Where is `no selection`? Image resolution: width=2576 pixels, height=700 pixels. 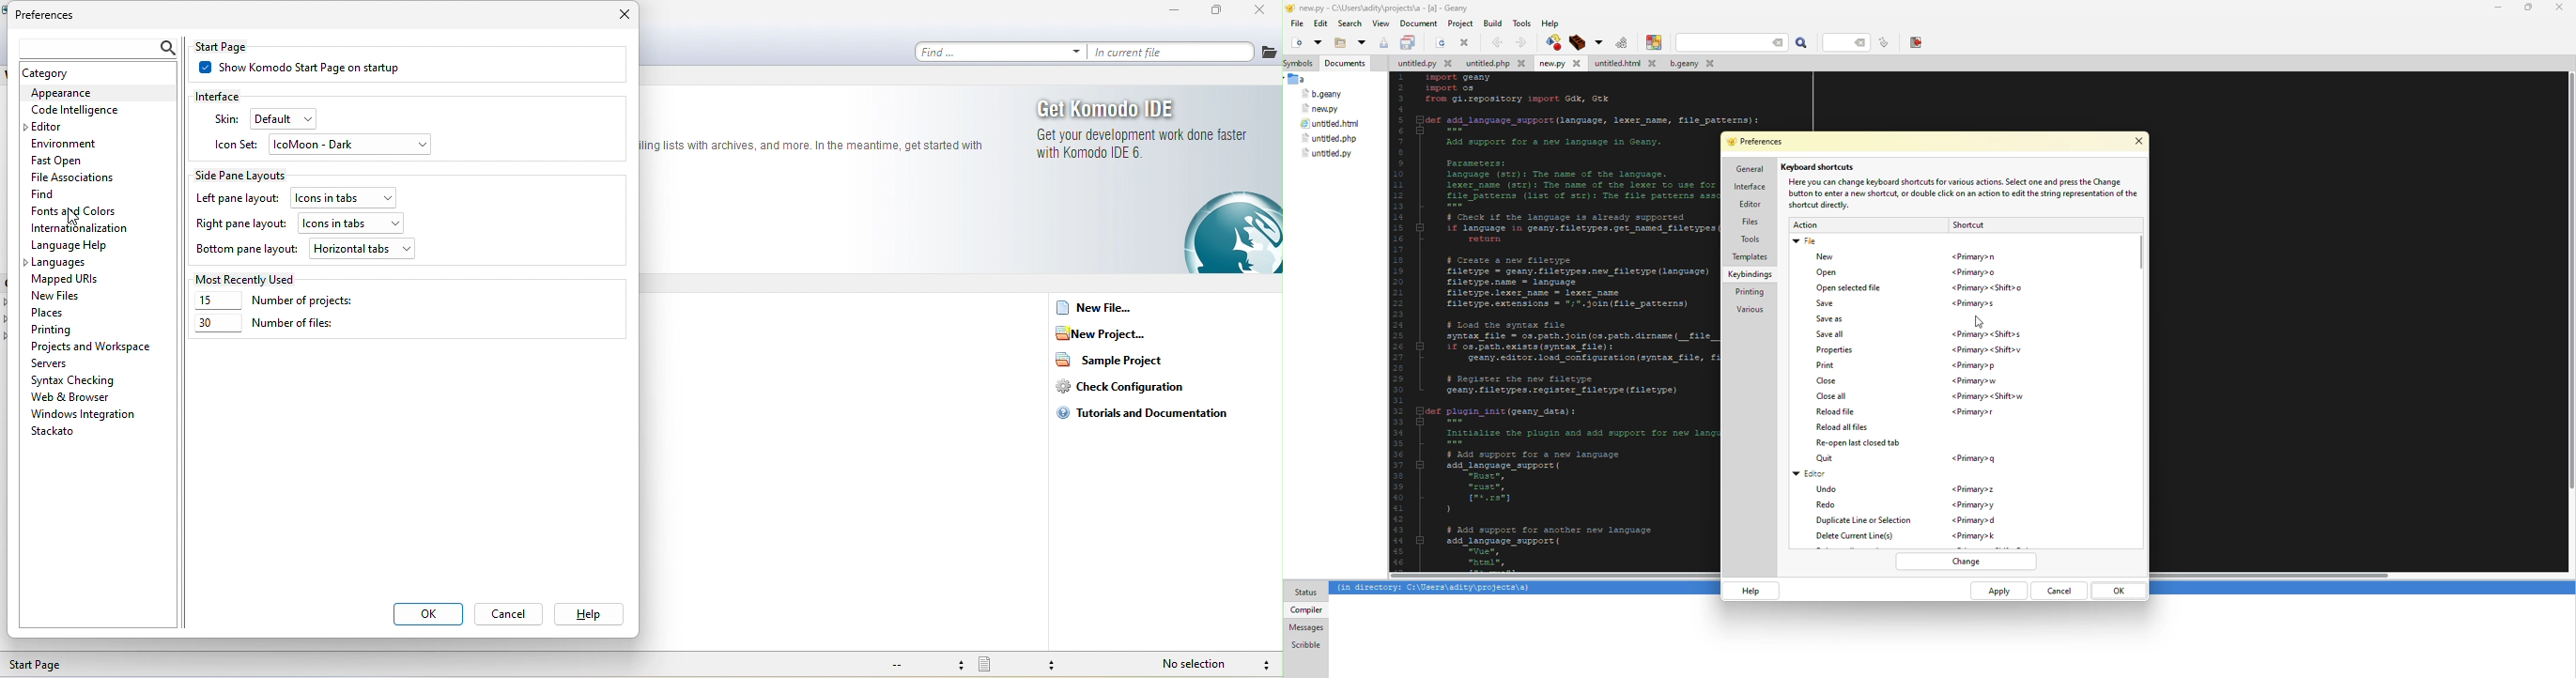
no selection is located at coordinates (1196, 663).